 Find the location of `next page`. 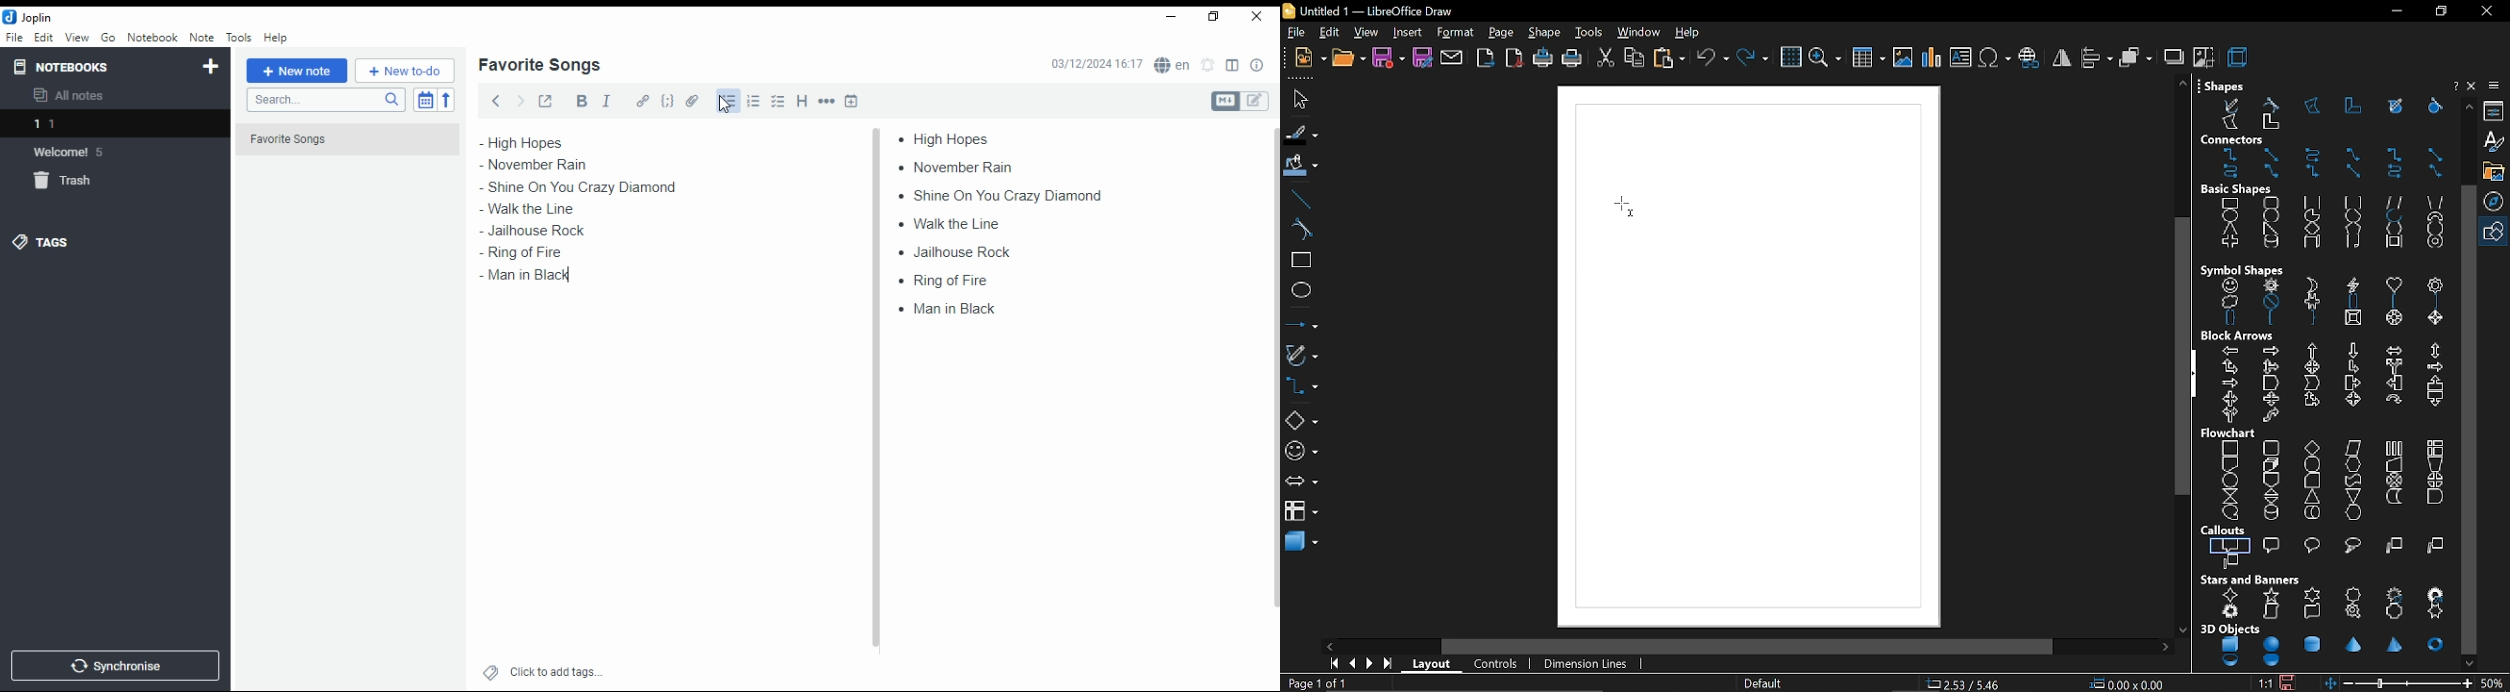

next page is located at coordinates (1367, 665).